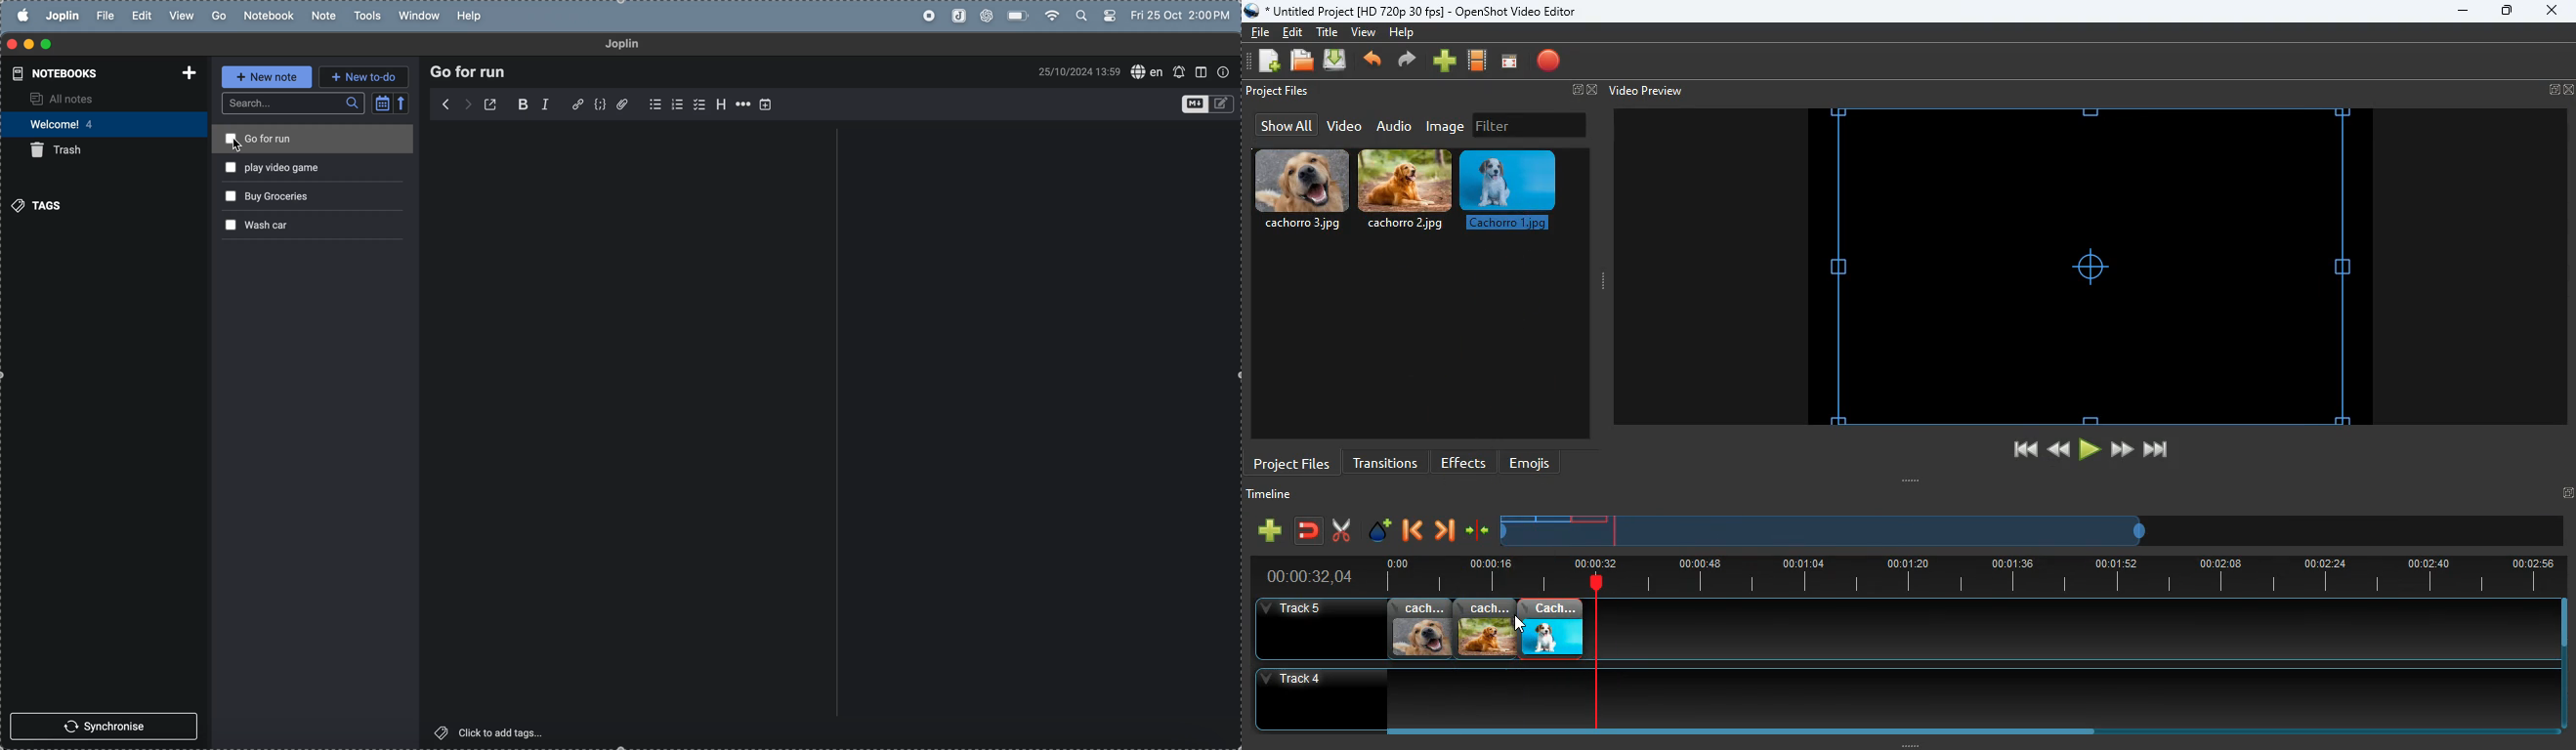 This screenshot has width=2576, height=756. What do you see at coordinates (105, 726) in the screenshot?
I see `synchronise` at bounding box center [105, 726].